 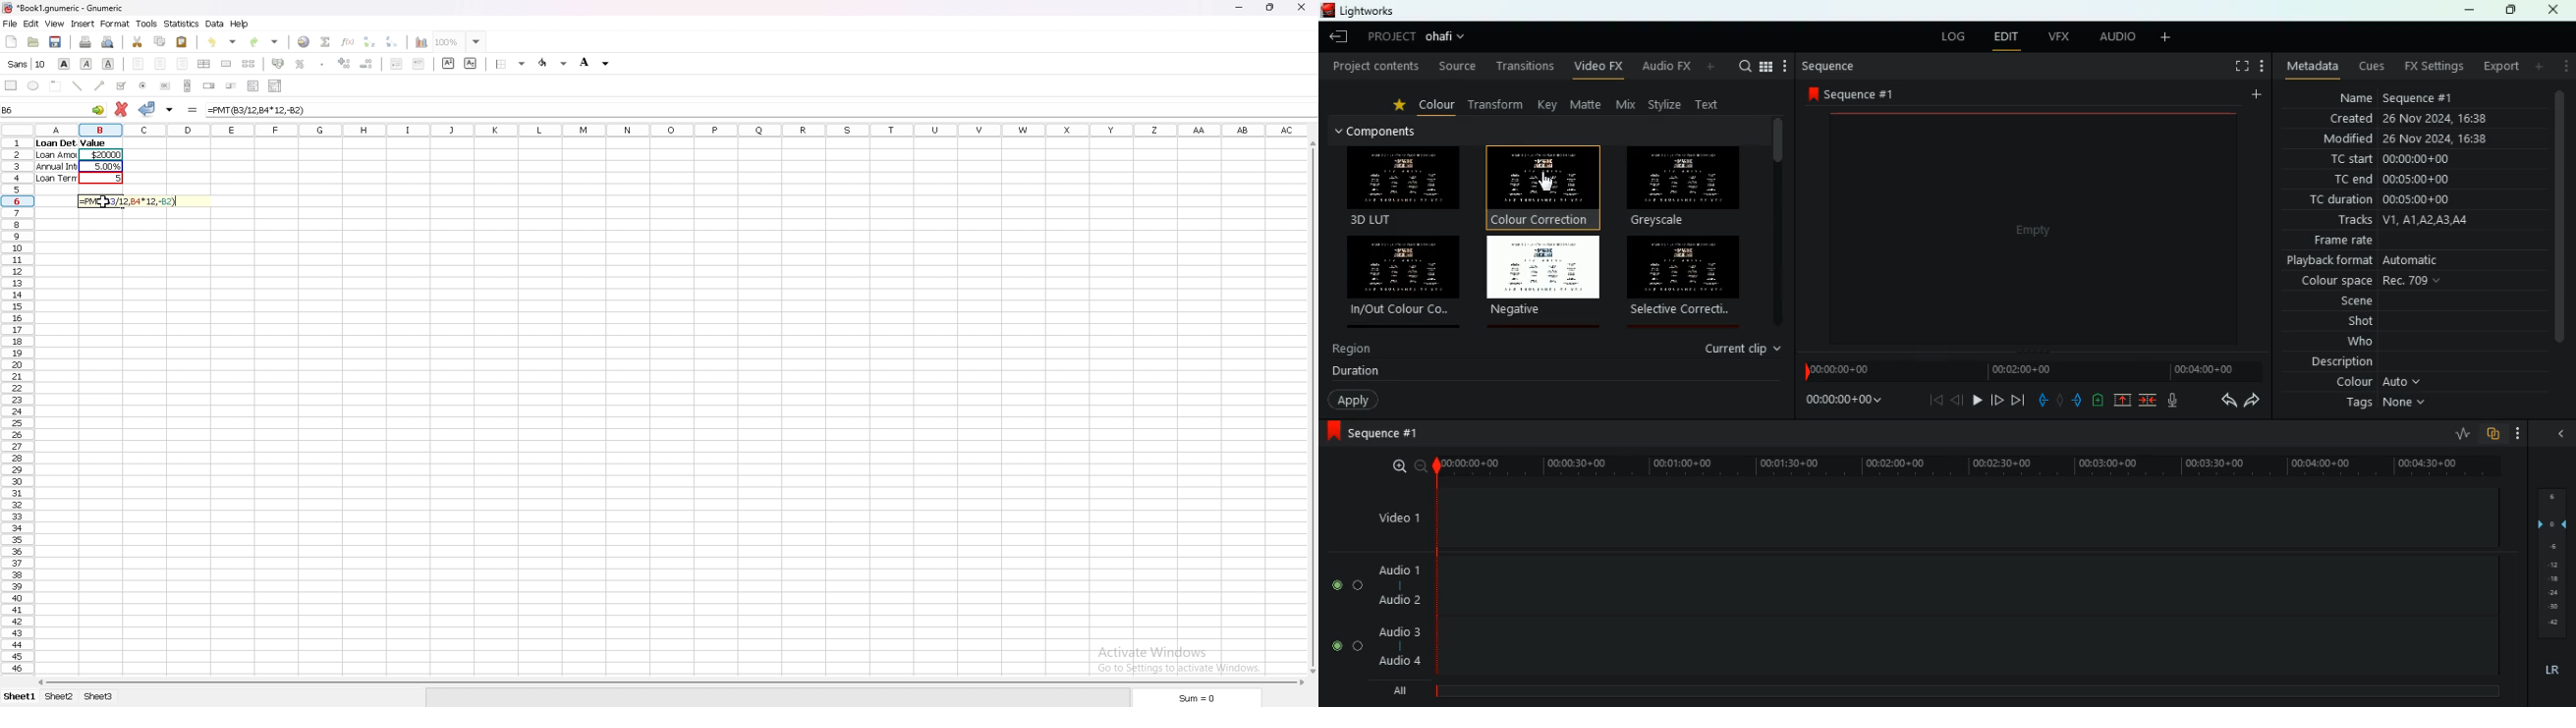 What do you see at coordinates (187, 85) in the screenshot?
I see `scroll bar` at bounding box center [187, 85].